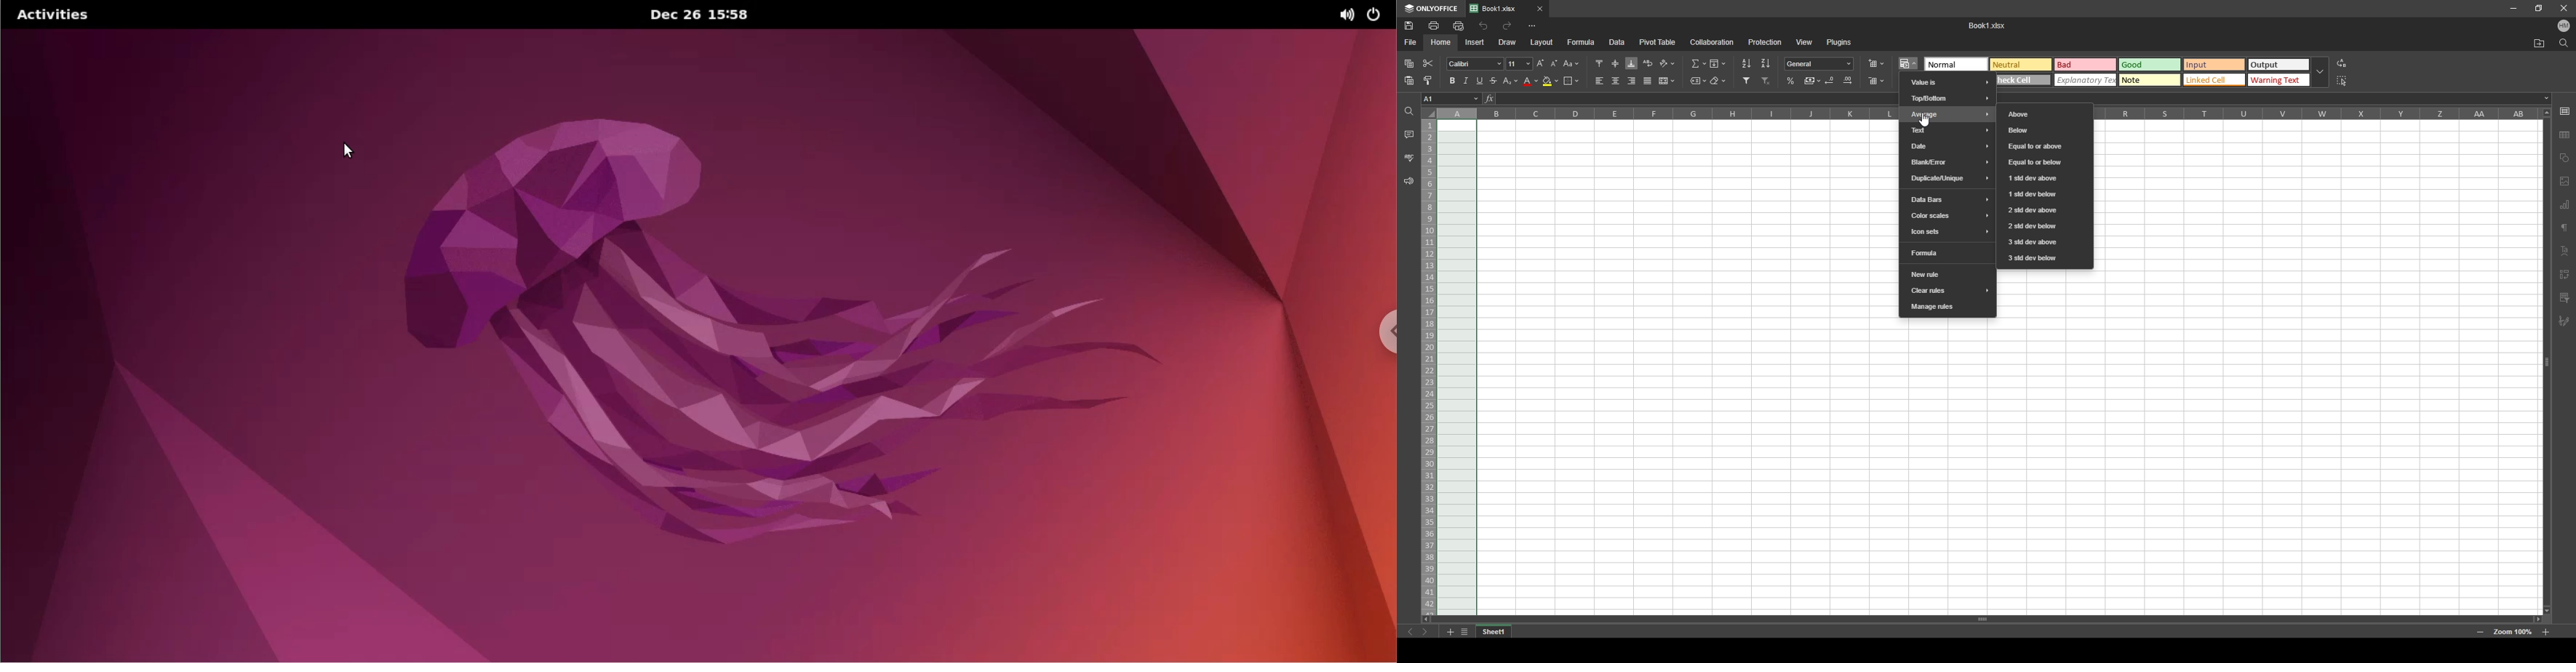 The image size is (2576, 672). I want to click on zoom in, so click(2546, 632).